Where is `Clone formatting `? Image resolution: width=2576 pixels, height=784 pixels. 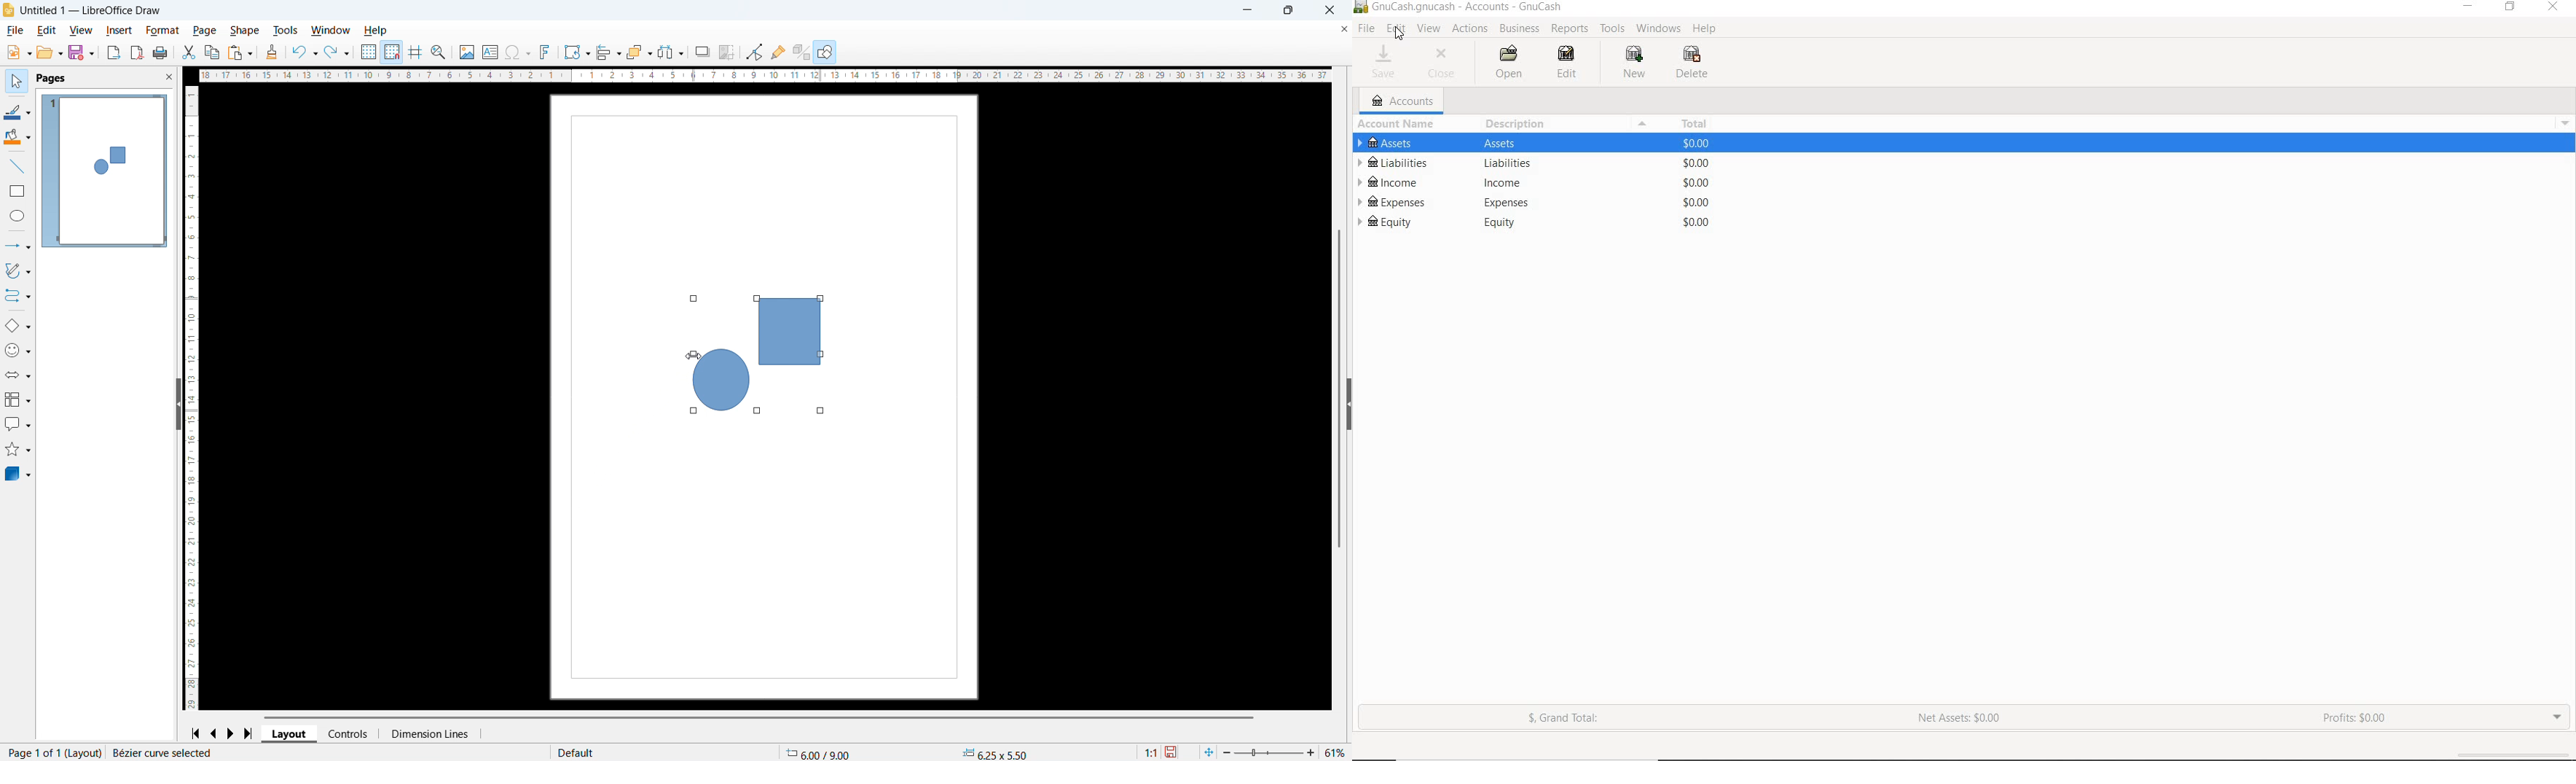 Clone formatting  is located at coordinates (273, 52).